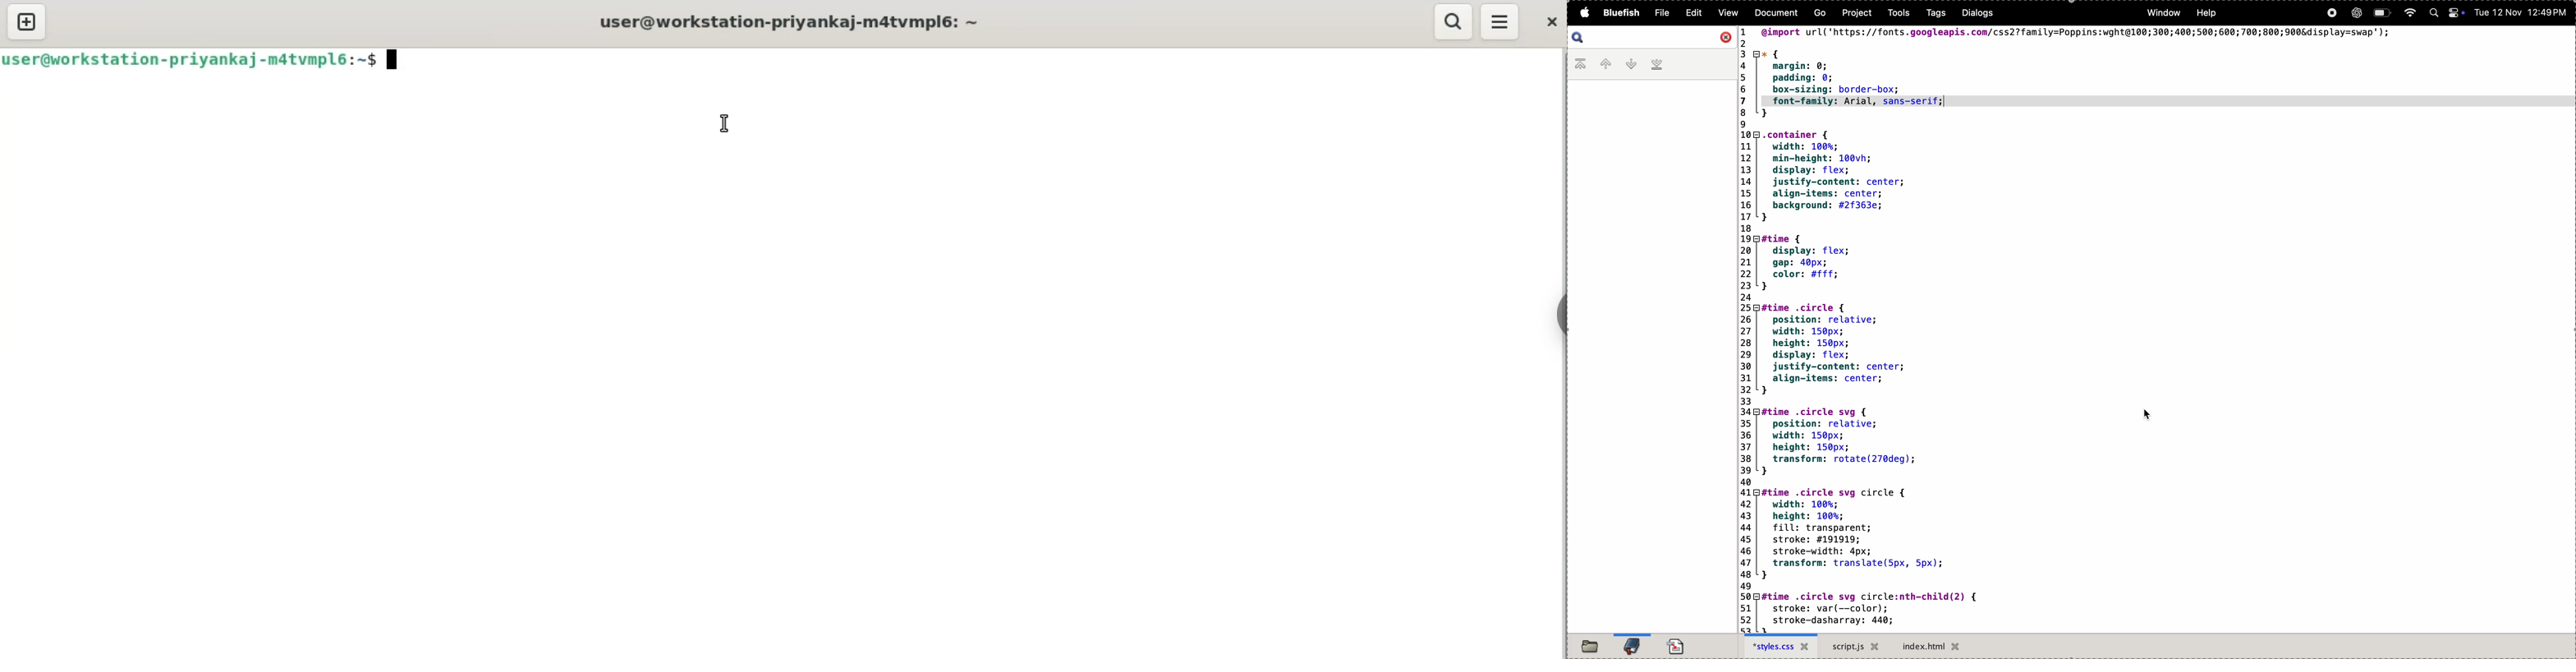 The width and height of the screenshot is (2576, 672). I want to click on Tue 12 Nov 12:49PM, so click(2520, 14).